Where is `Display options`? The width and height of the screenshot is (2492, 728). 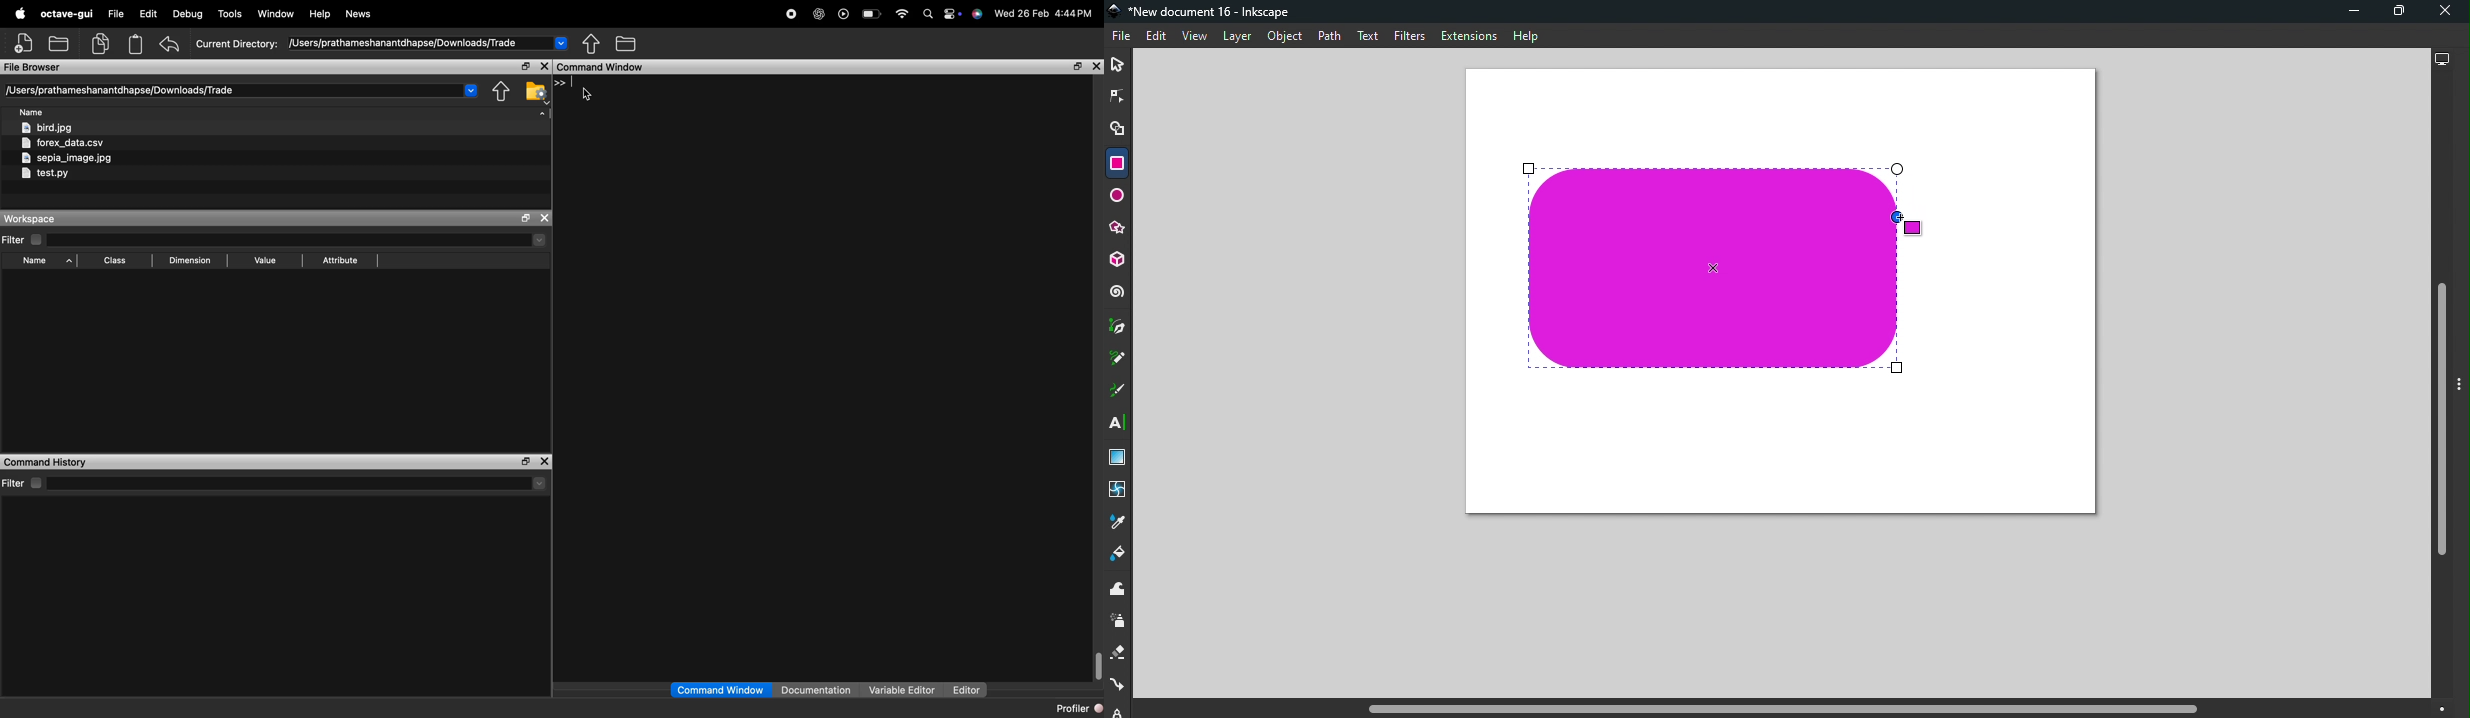 Display options is located at coordinates (2440, 57).